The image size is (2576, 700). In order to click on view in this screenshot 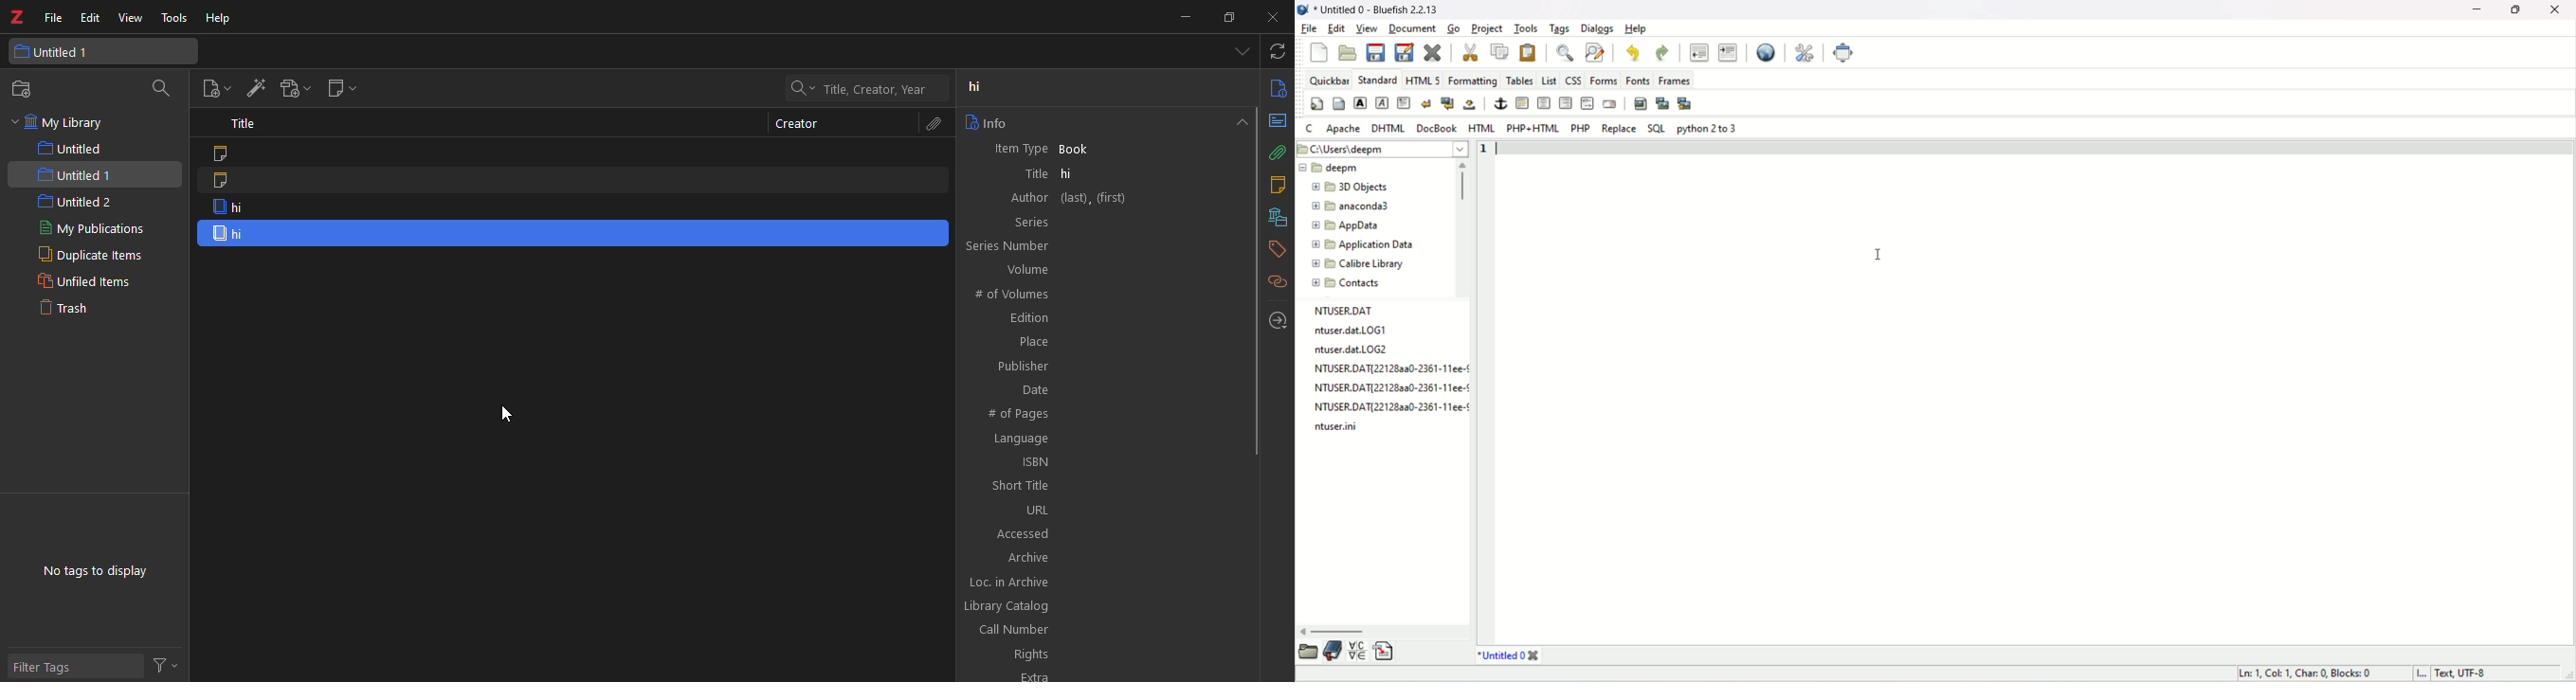, I will do `click(132, 19)`.